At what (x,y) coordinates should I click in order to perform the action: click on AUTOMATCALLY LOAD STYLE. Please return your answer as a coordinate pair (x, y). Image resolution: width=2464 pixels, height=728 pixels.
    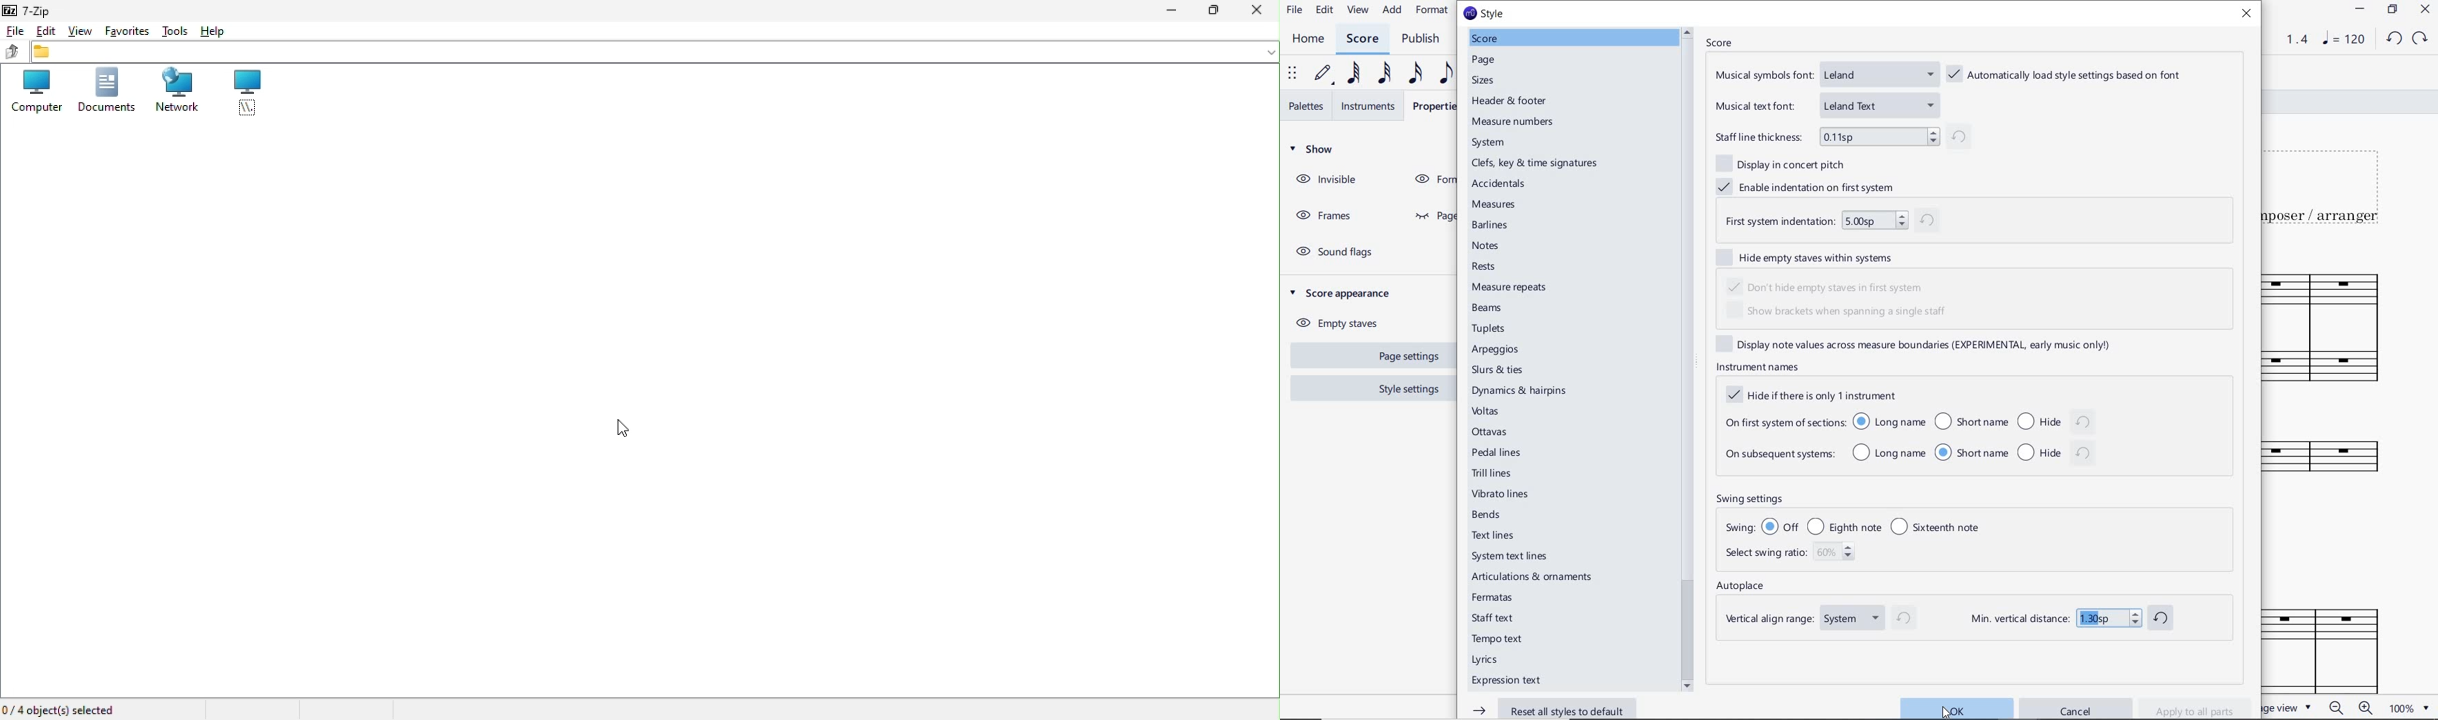
    Looking at the image, I should click on (2068, 75).